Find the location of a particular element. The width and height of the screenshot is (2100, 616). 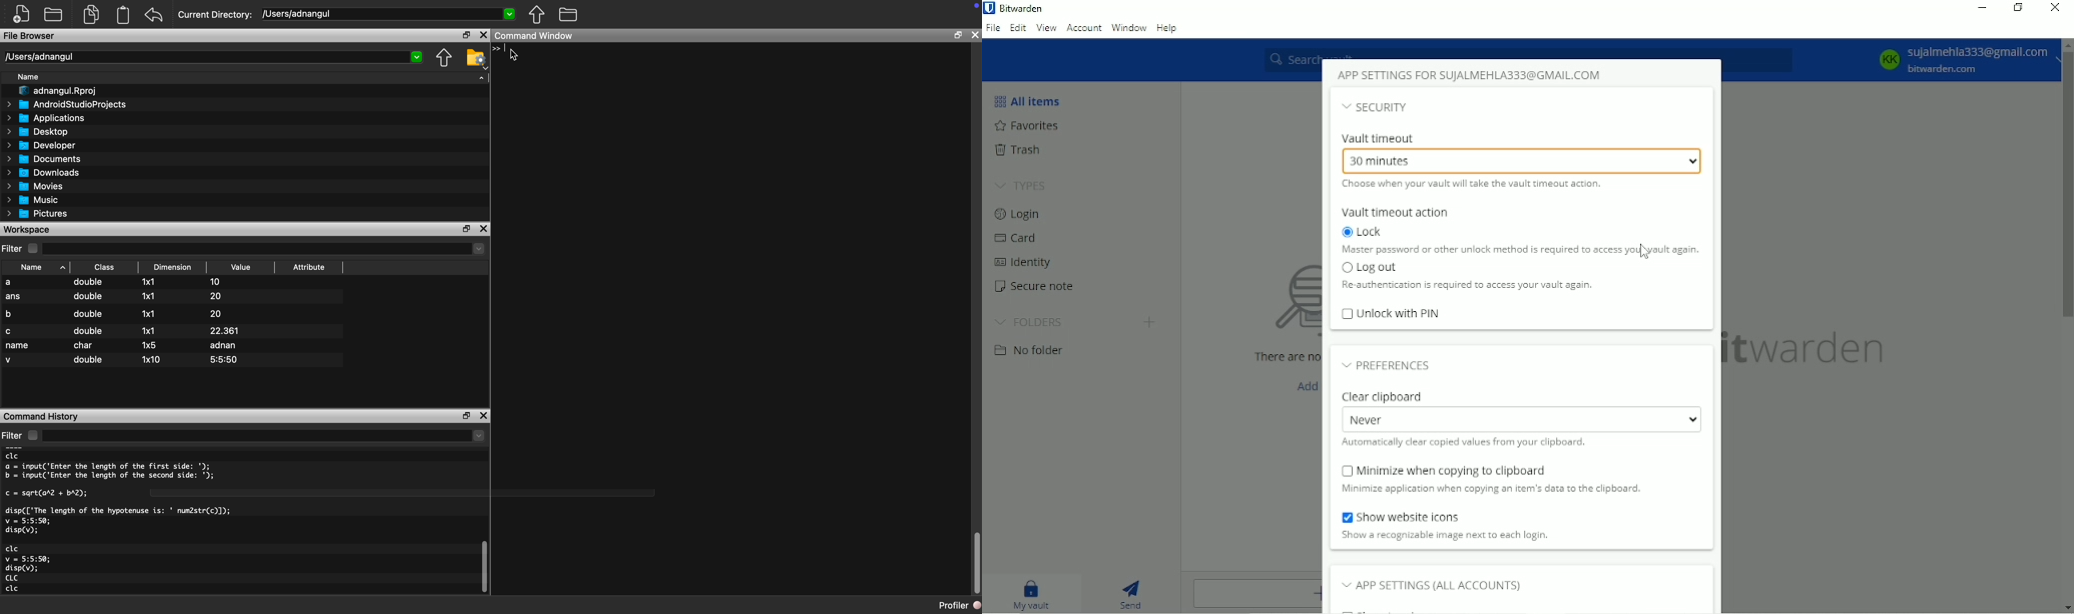

Login is located at coordinates (1022, 215).